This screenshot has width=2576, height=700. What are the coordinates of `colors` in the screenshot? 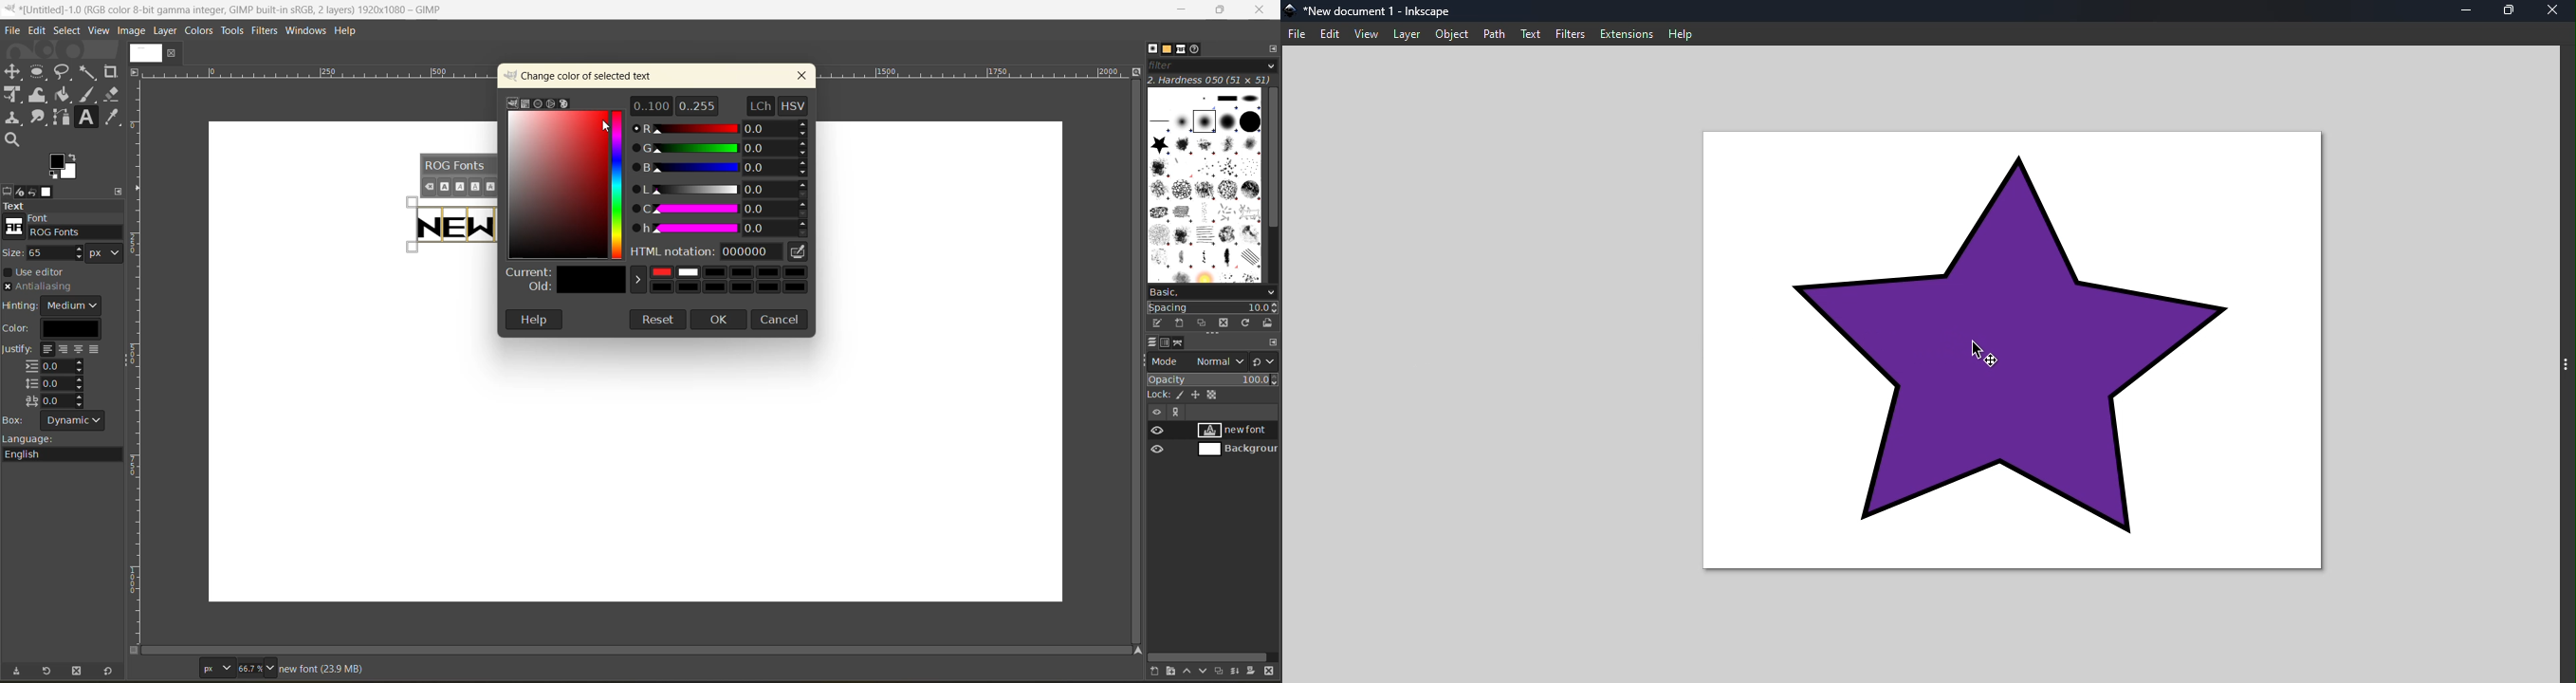 It's located at (197, 31).